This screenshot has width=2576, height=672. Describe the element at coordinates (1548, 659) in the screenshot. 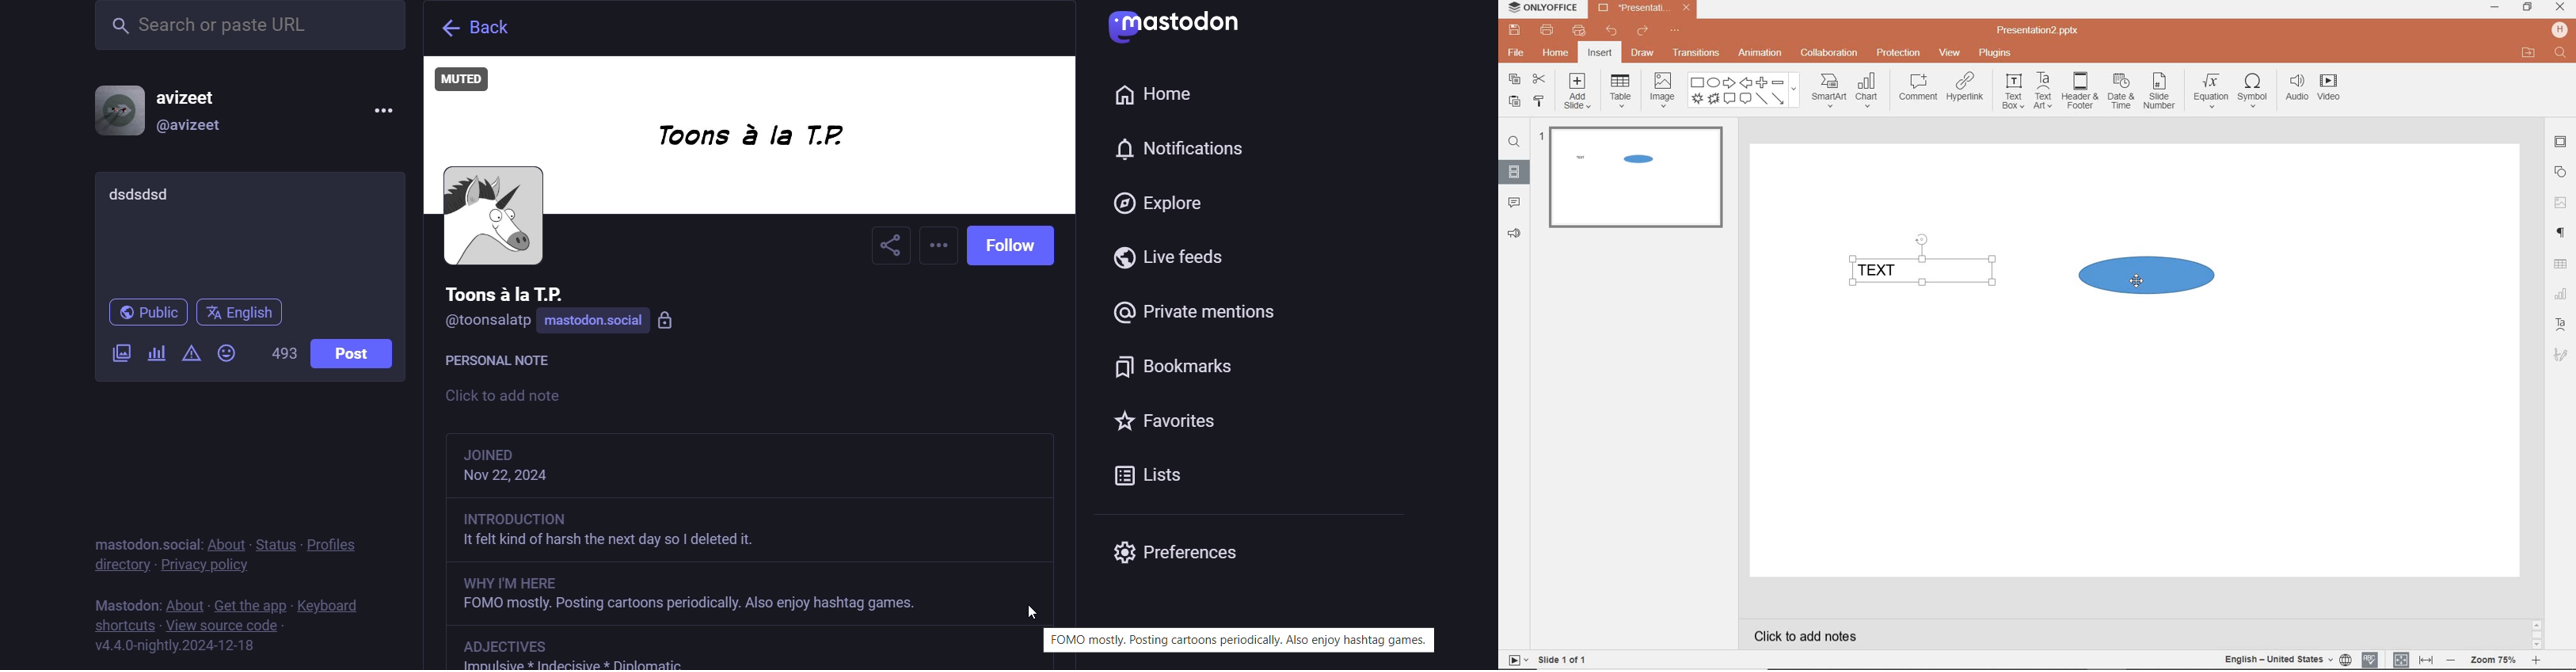

I see `SLIDE 1 OF 1` at that location.